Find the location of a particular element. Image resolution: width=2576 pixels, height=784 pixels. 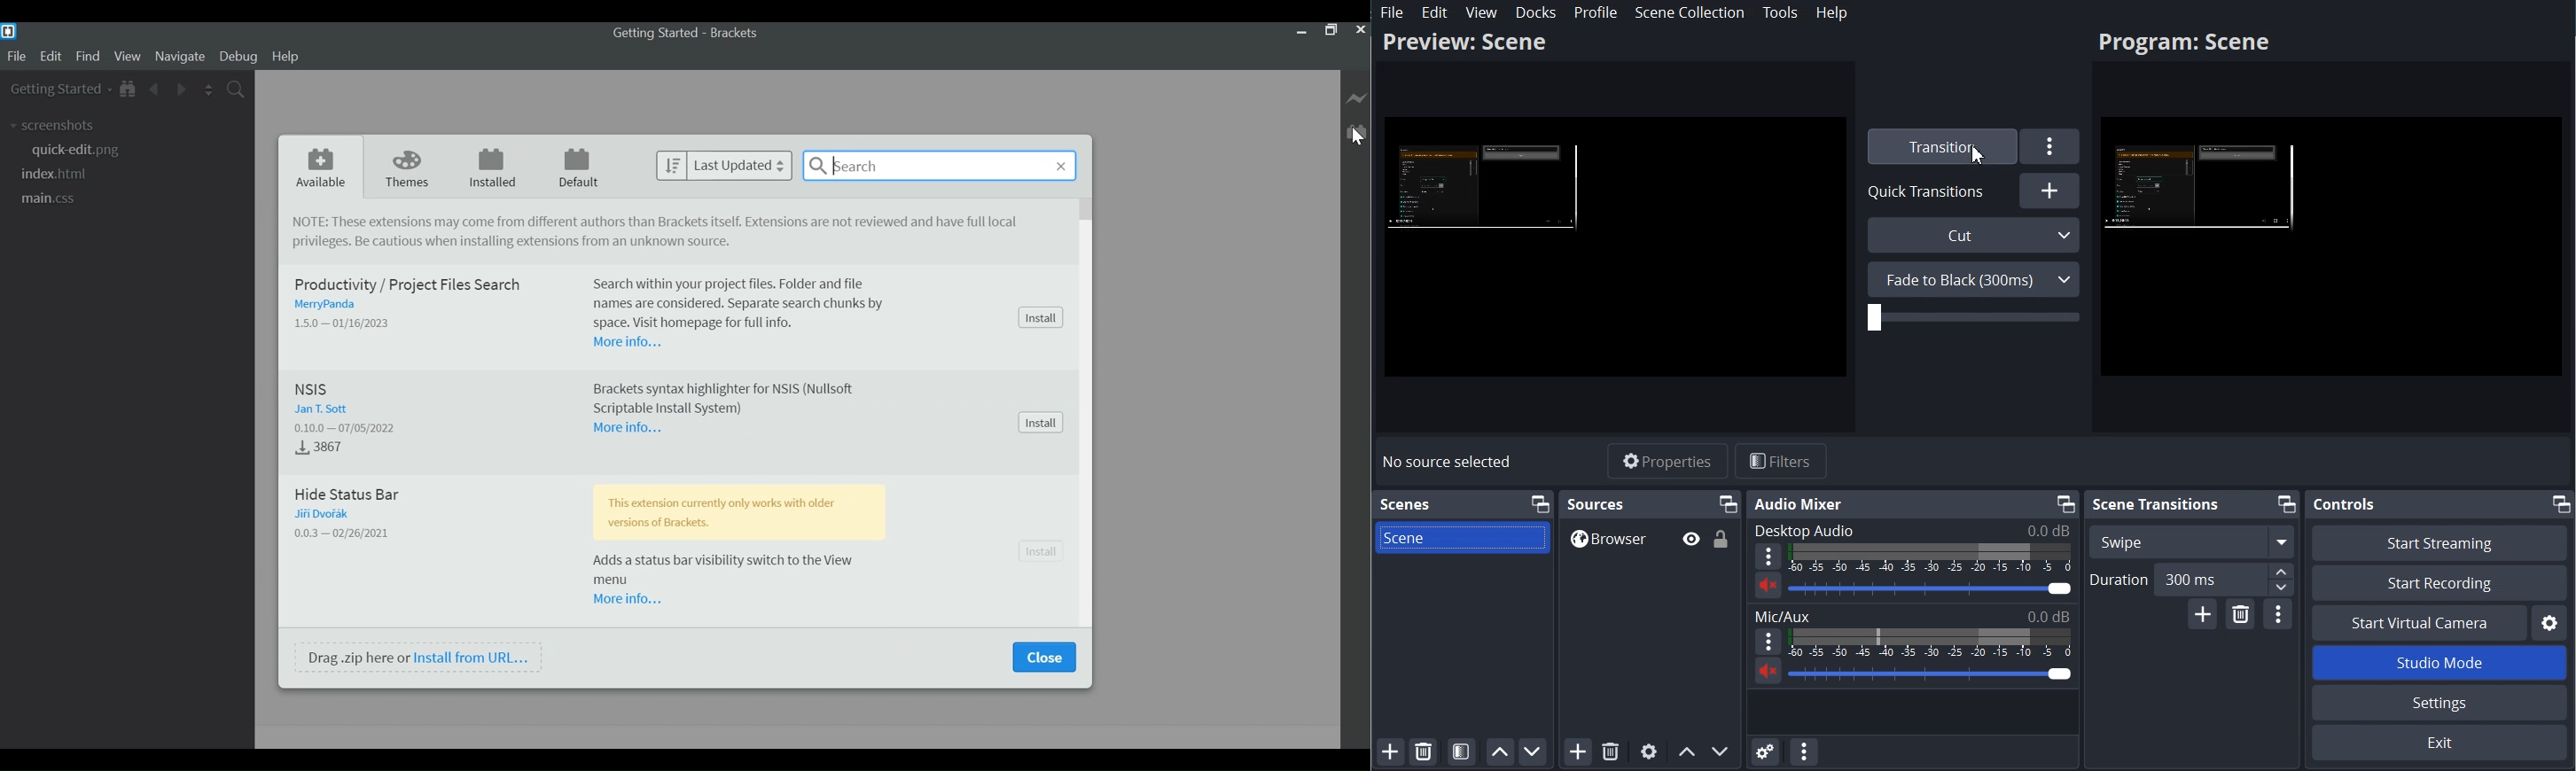

Transition is located at coordinates (1940, 146).